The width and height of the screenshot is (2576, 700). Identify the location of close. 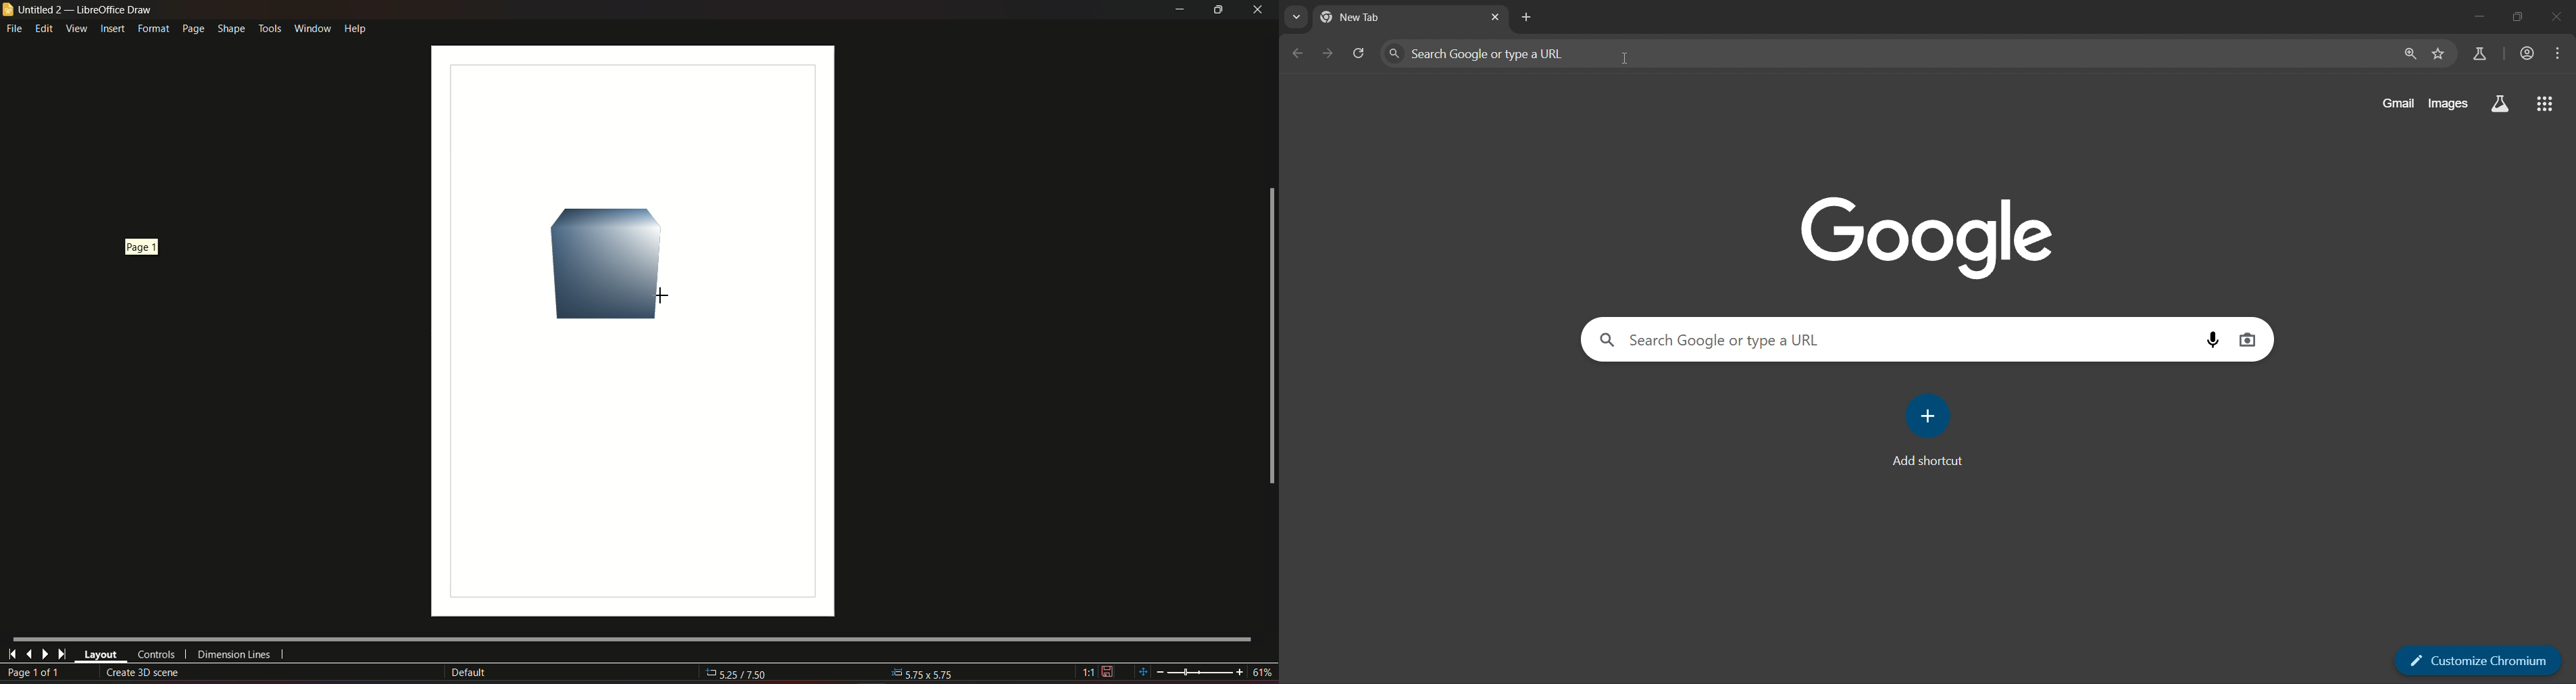
(1259, 9).